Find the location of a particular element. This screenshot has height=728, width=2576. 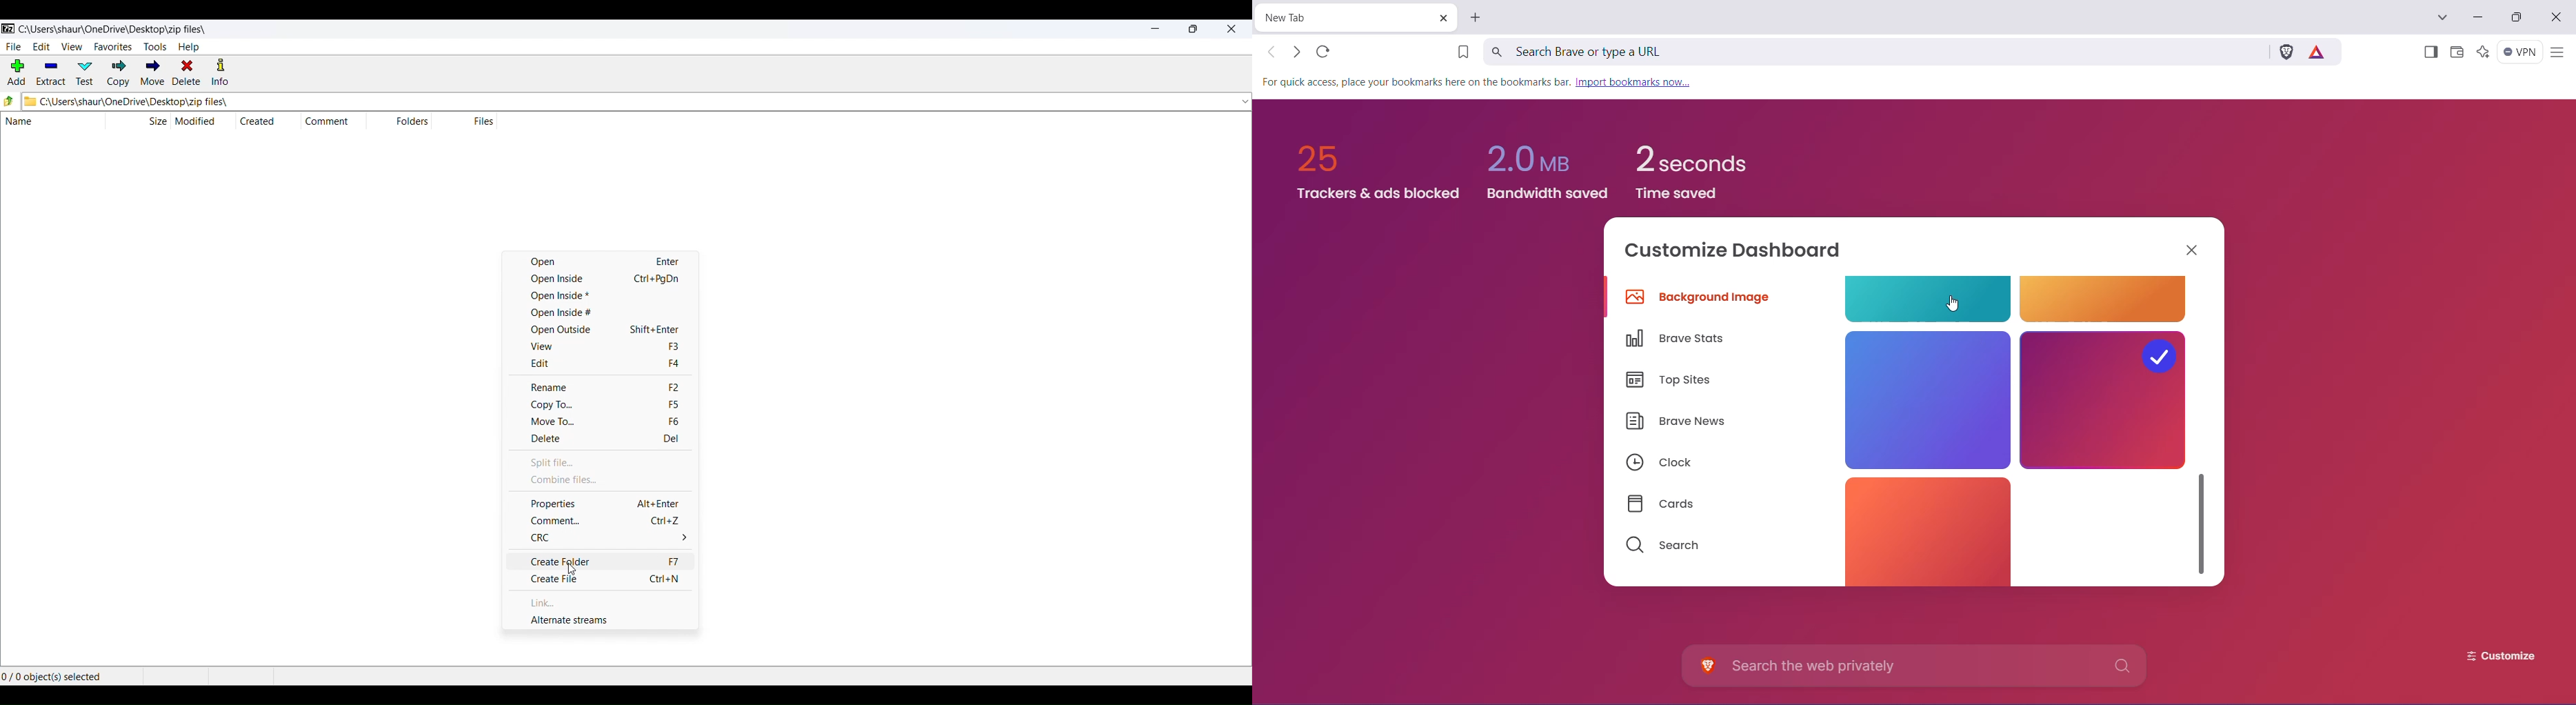

cursor is located at coordinates (574, 569).